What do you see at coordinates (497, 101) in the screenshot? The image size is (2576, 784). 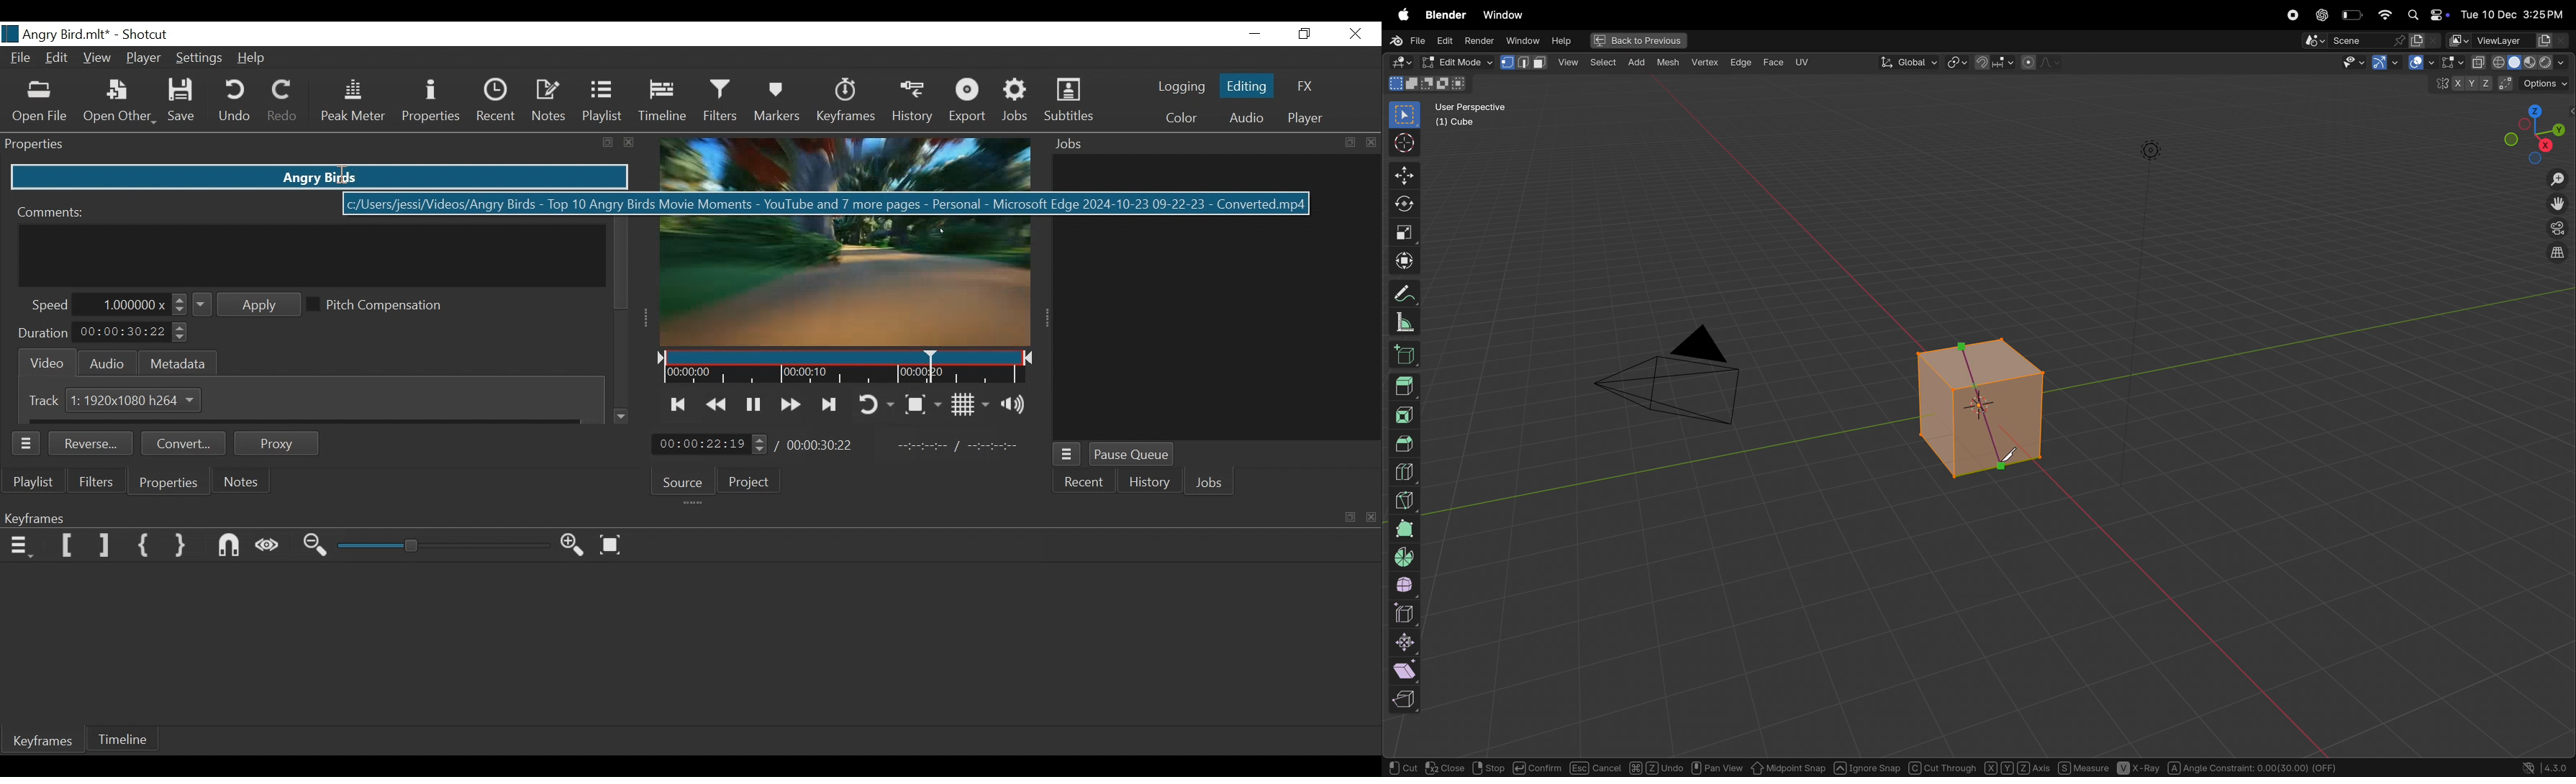 I see `Recent` at bounding box center [497, 101].